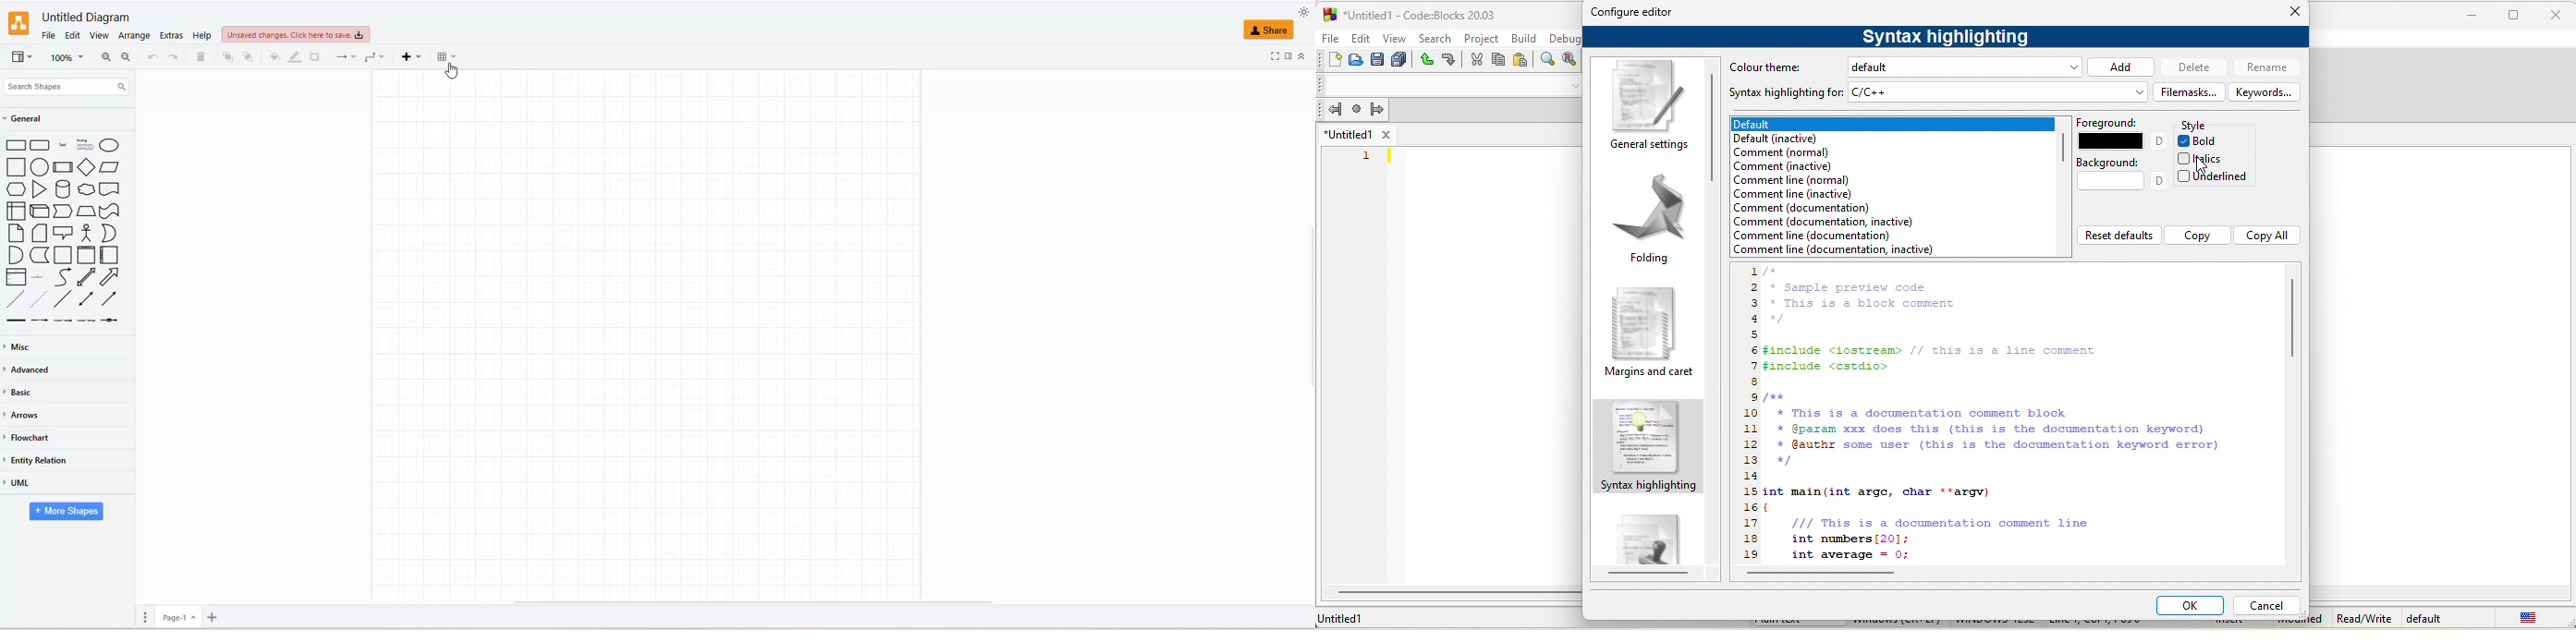  I want to click on comment documentation inactive, so click(1823, 222).